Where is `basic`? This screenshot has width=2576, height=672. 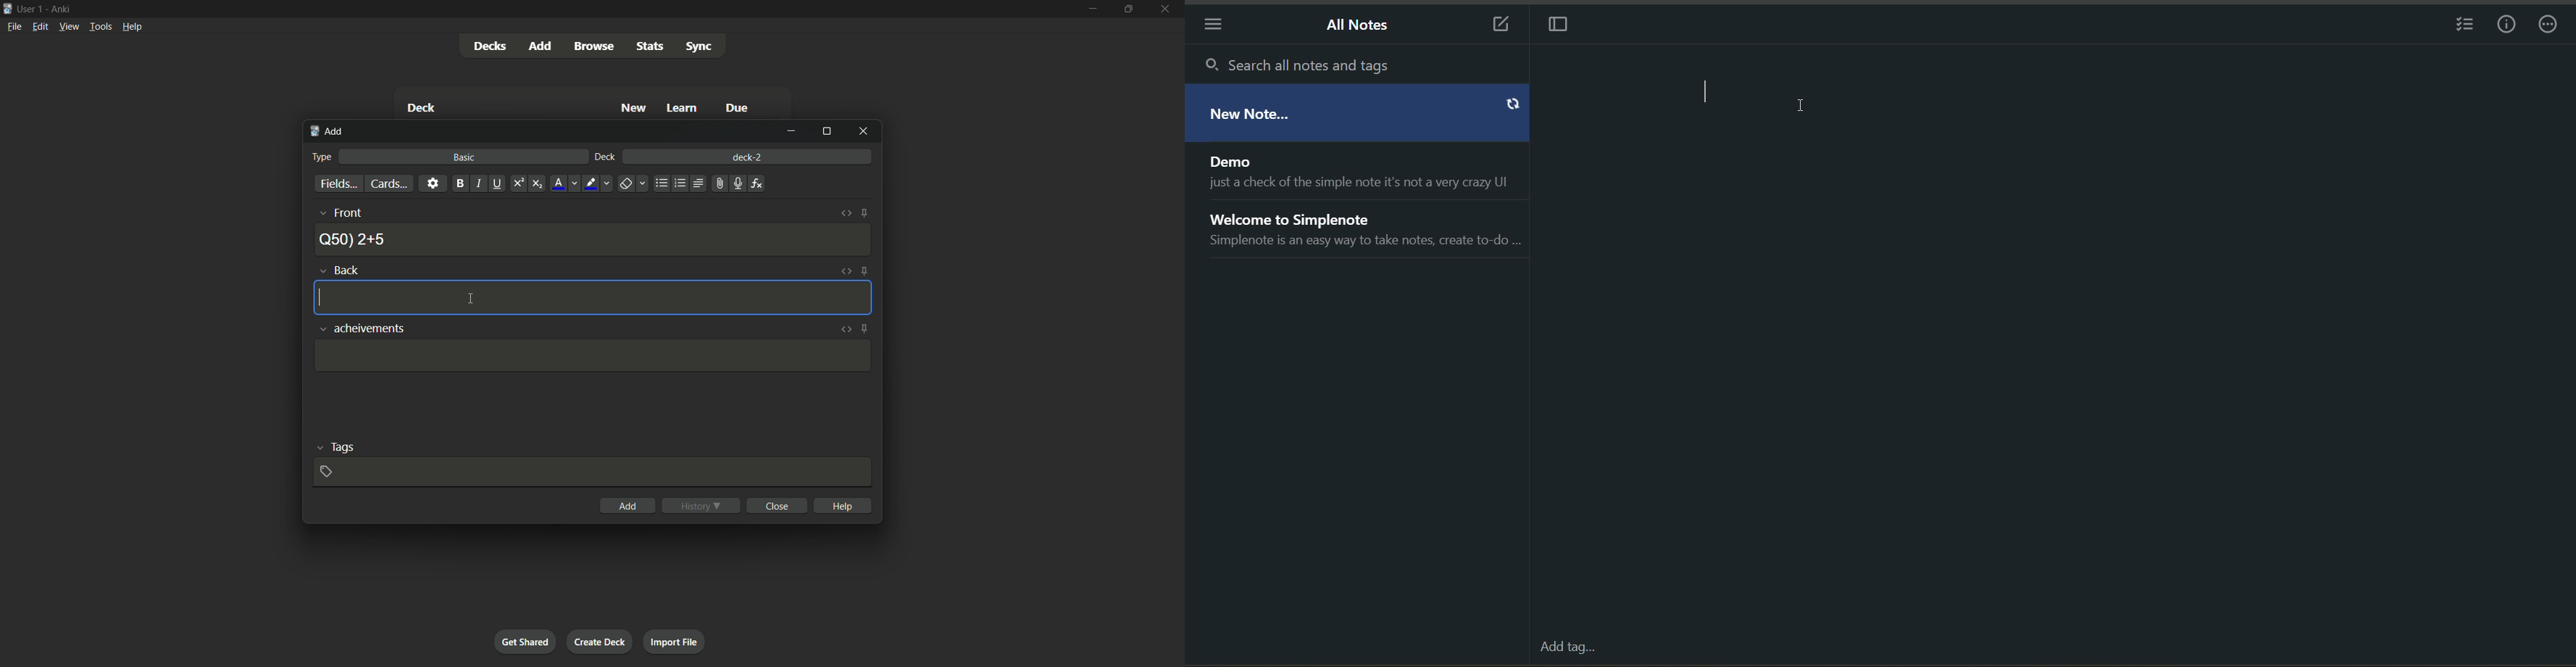
basic is located at coordinates (465, 157).